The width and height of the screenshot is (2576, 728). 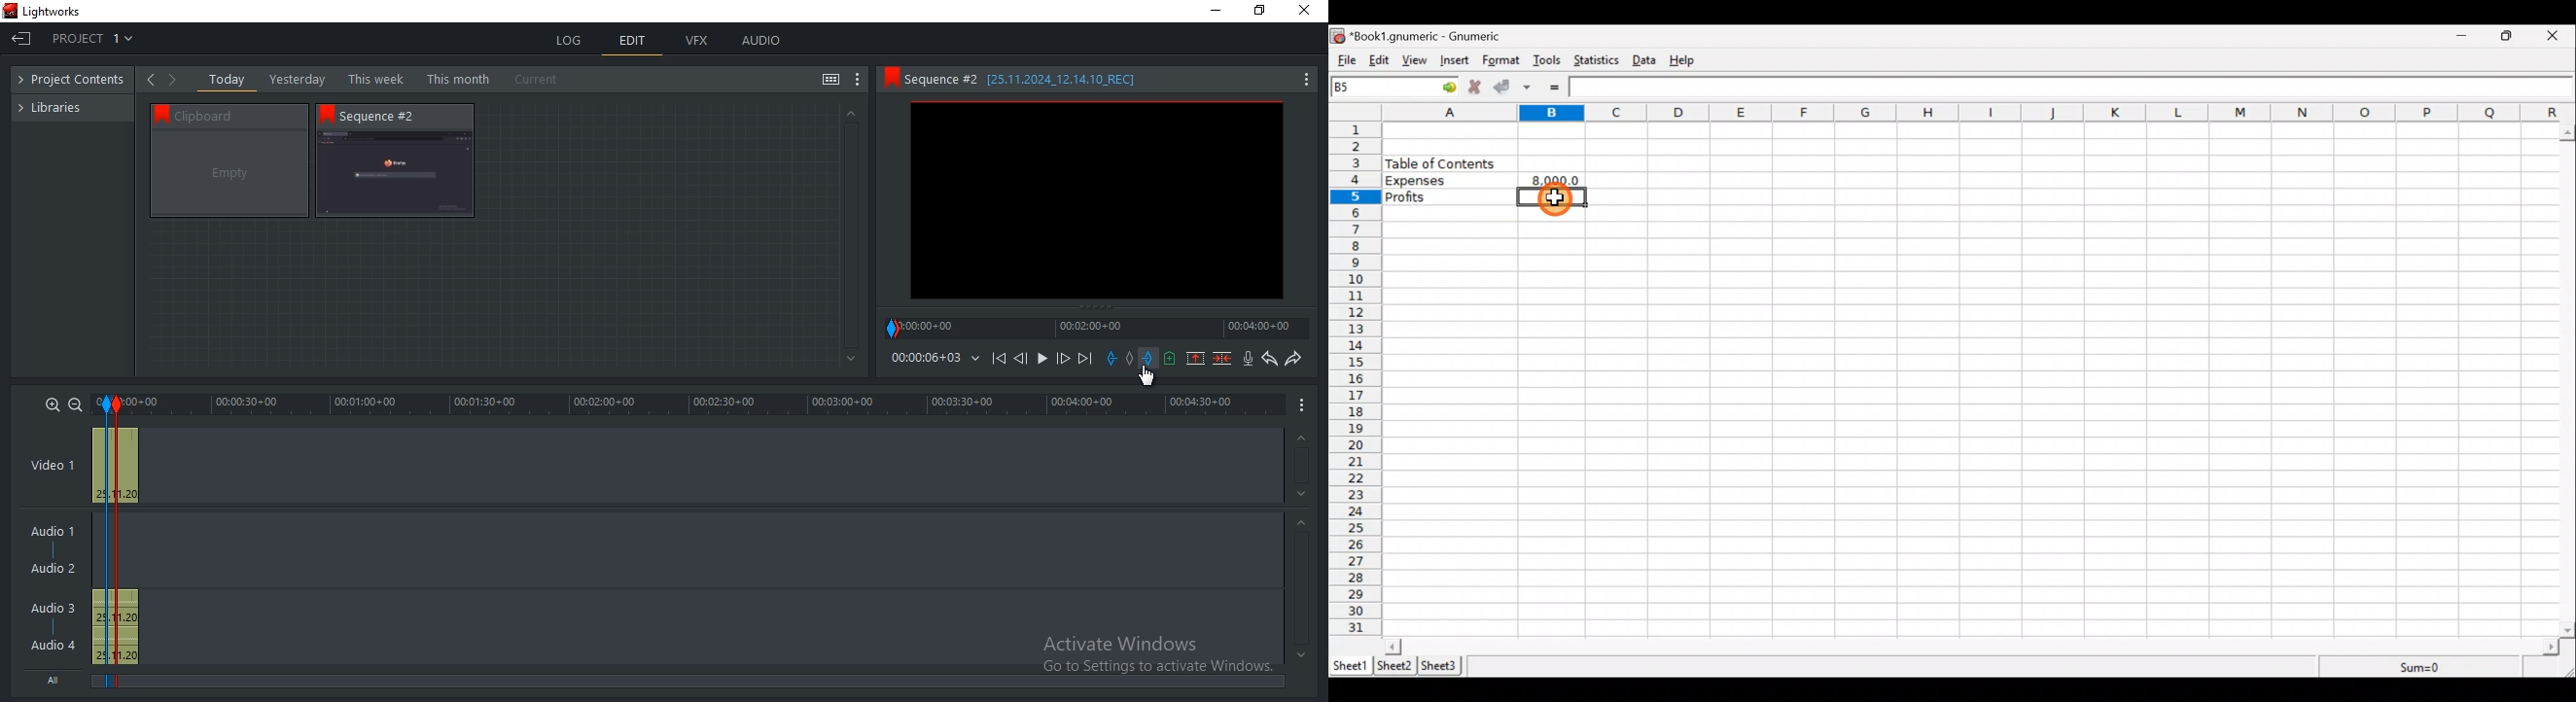 What do you see at coordinates (1555, 179) in the screenshot?
I see `8,000.0` at bounding box center [1555, 179].